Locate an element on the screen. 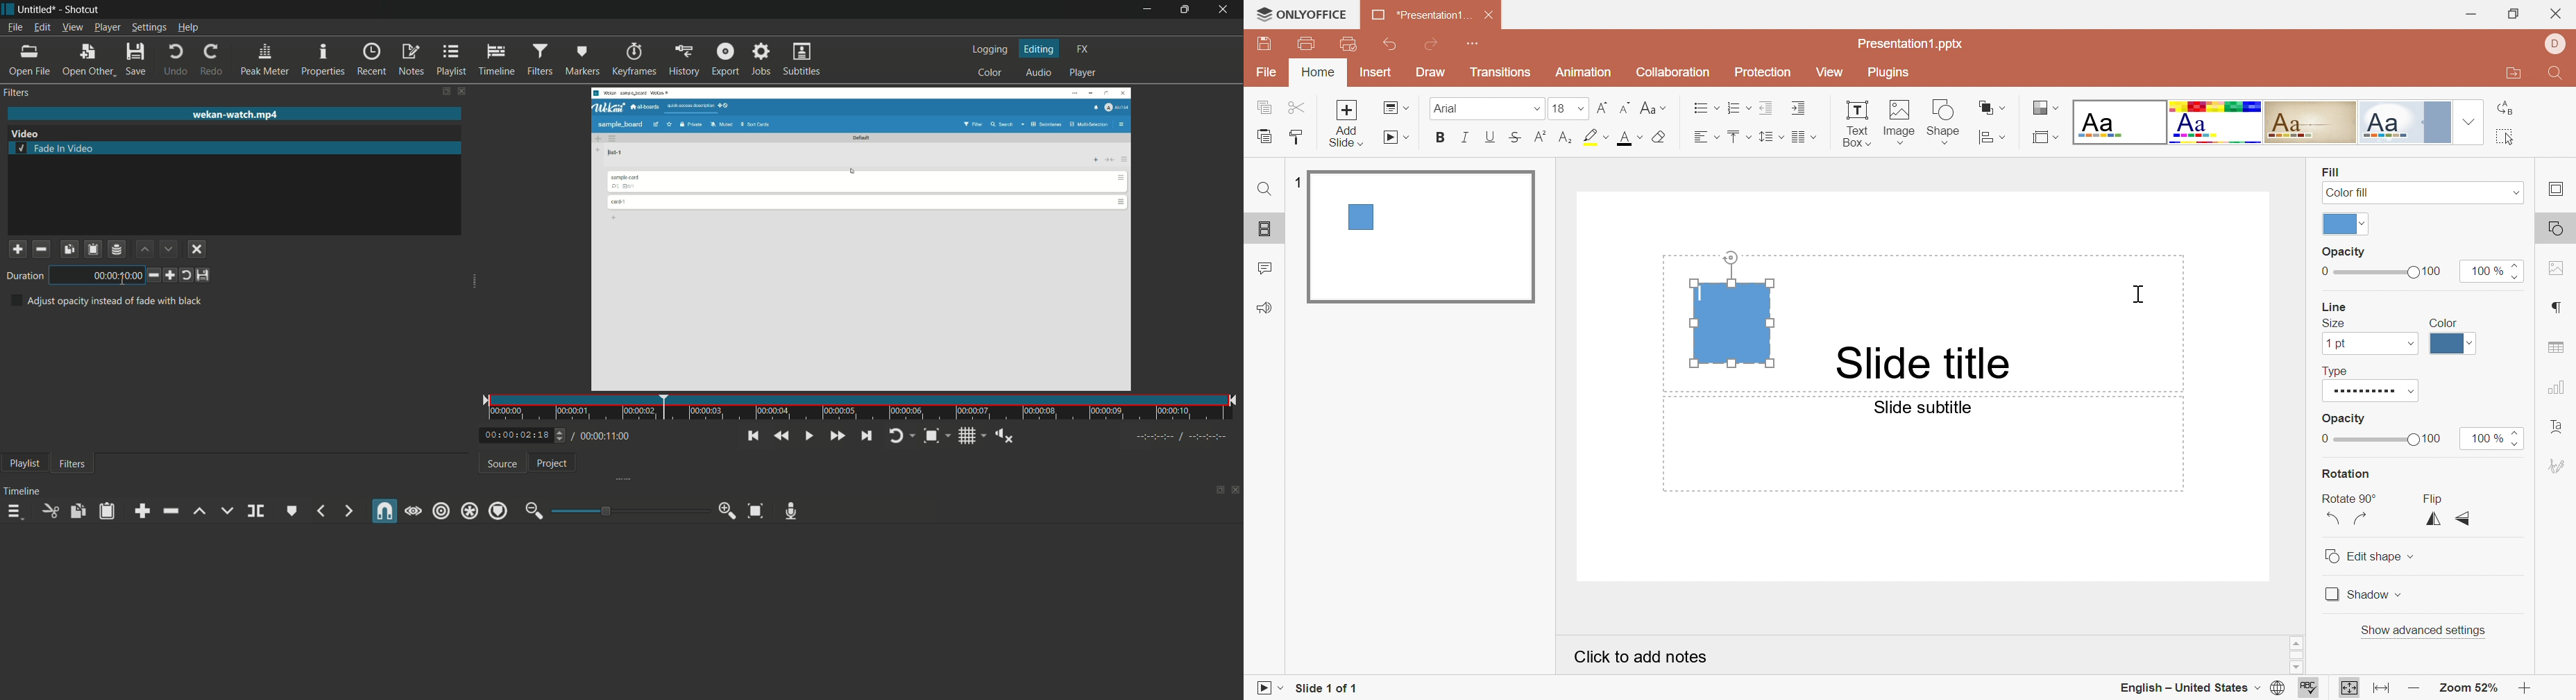 This screenshot has height=700, width=2576. color is located at coordinates (2338, 224).